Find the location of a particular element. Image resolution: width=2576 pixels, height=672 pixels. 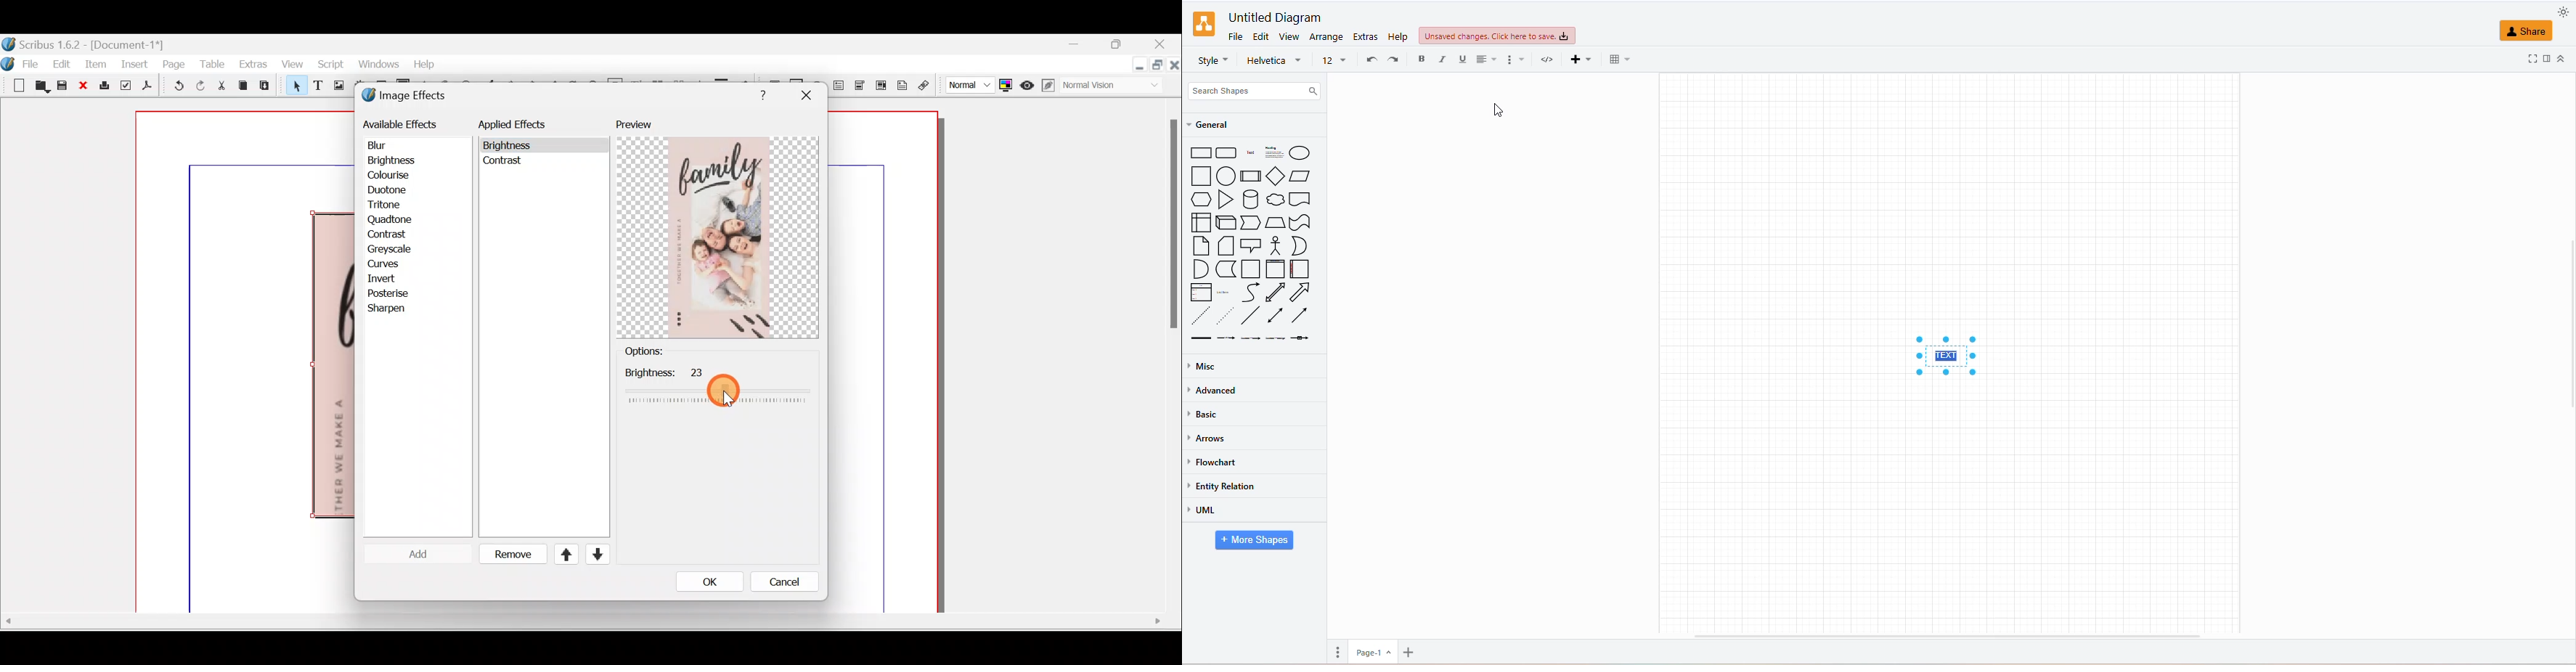

arrows is located at coordinates (1210, 439).